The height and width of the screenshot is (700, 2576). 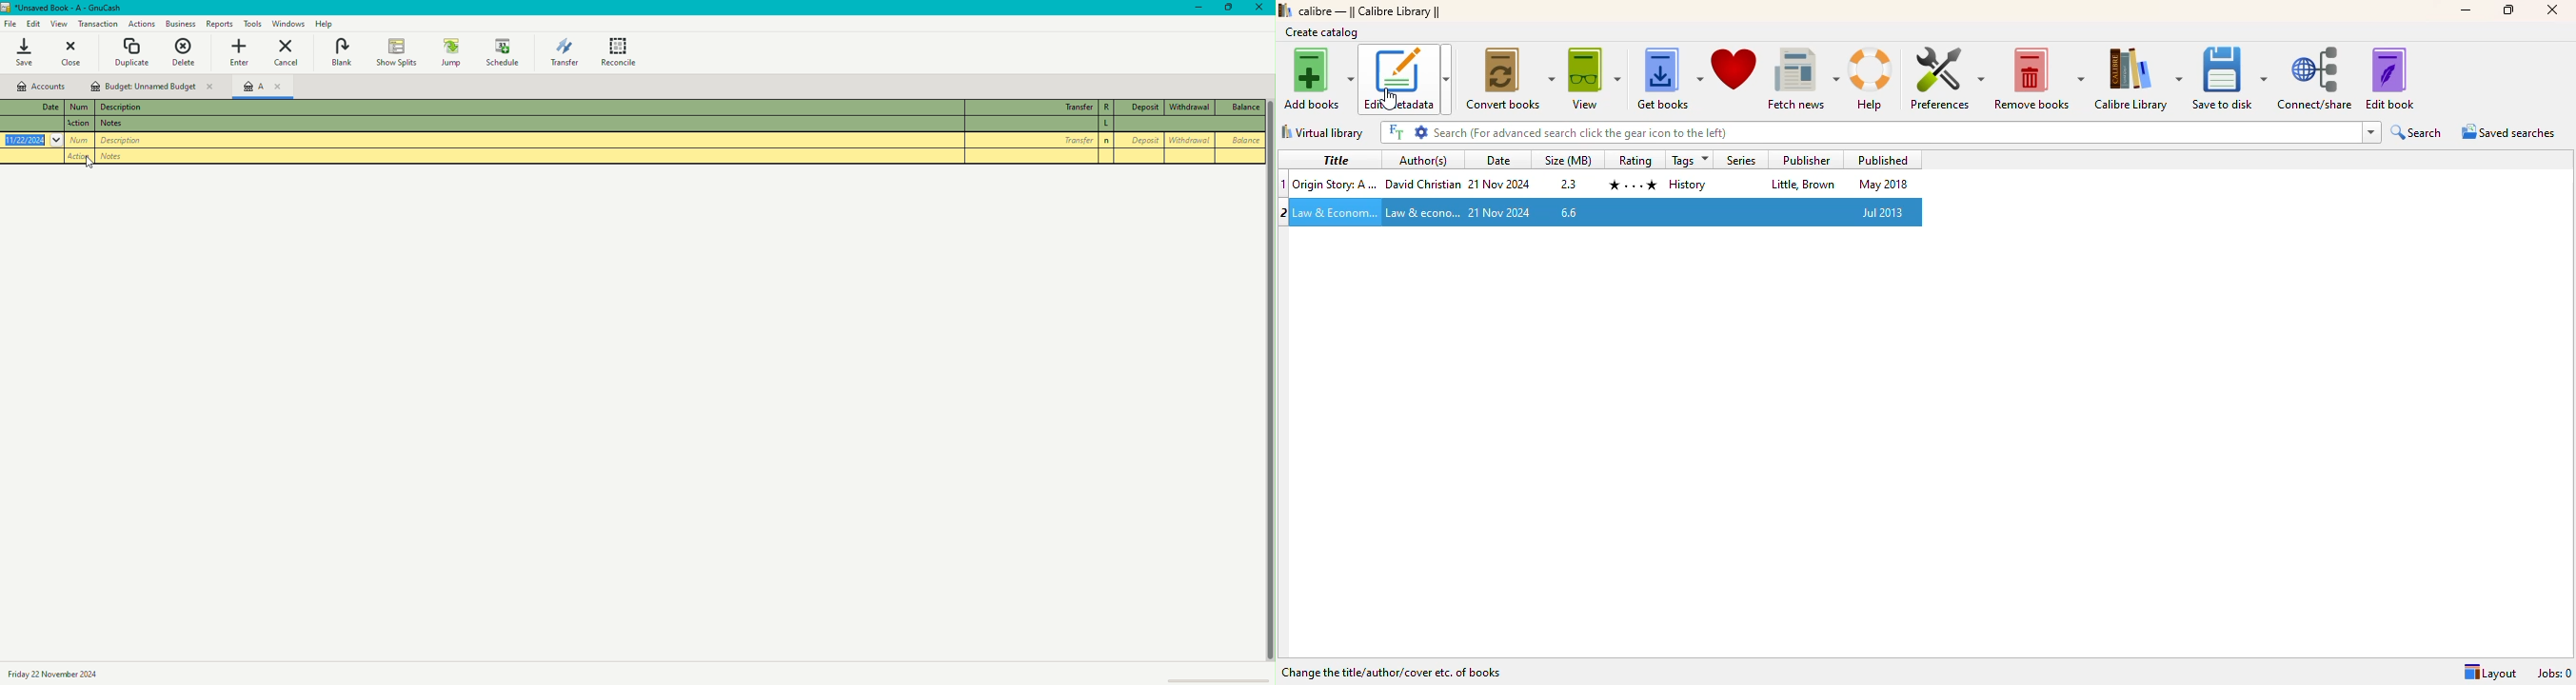 What do you see at coordinates (2553, 10) in the screenshot?
I see `close` at bounding box center [2553, 10].